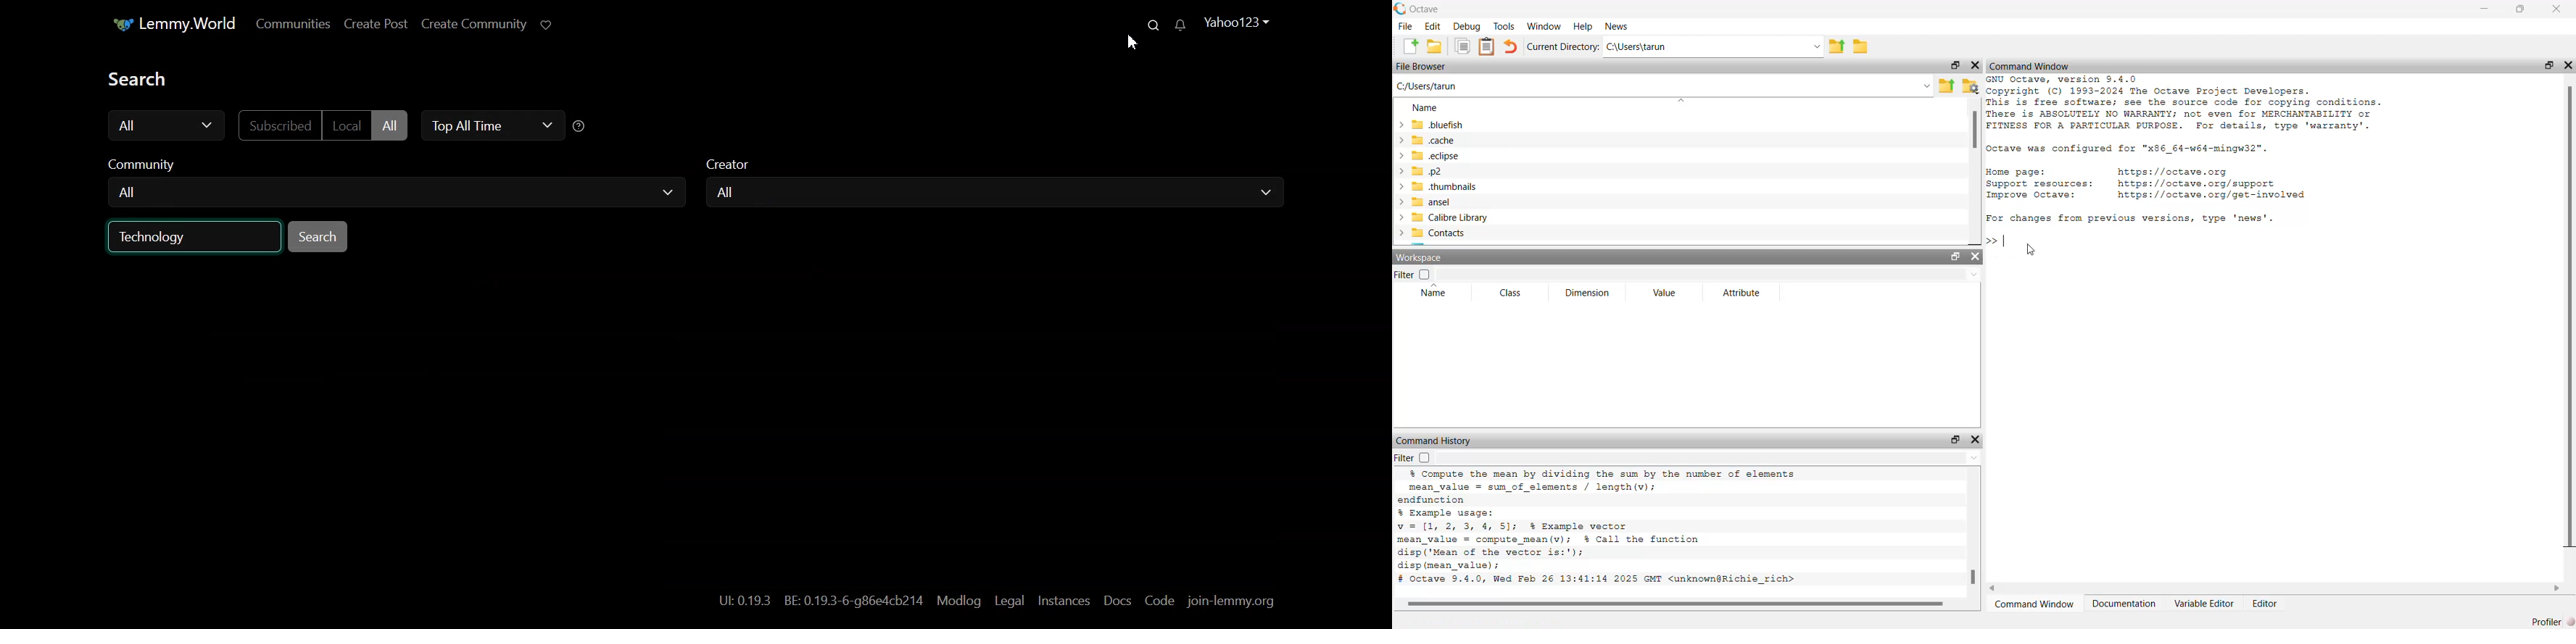 The width and height of the screenshot is (2576, 644). I want to click on Attribute, so click(1743, 293).